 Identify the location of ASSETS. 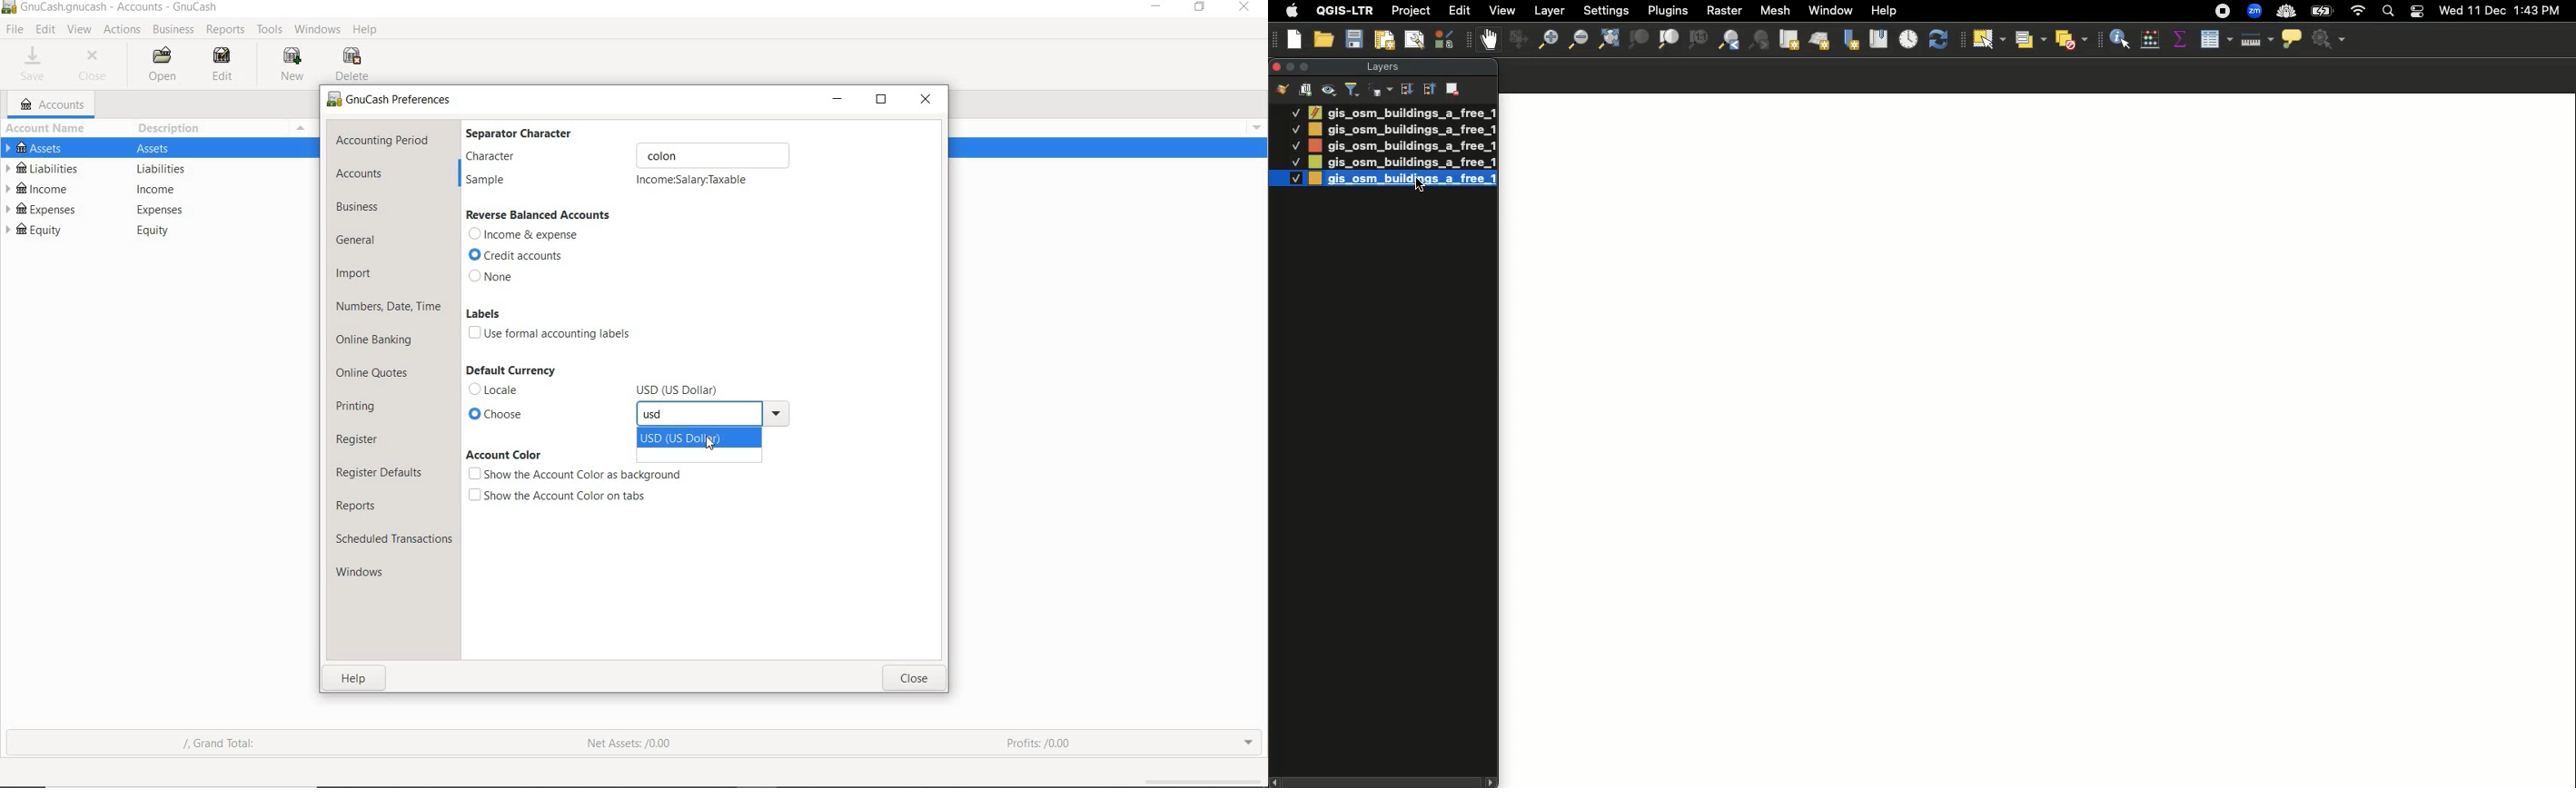
(41, 149).